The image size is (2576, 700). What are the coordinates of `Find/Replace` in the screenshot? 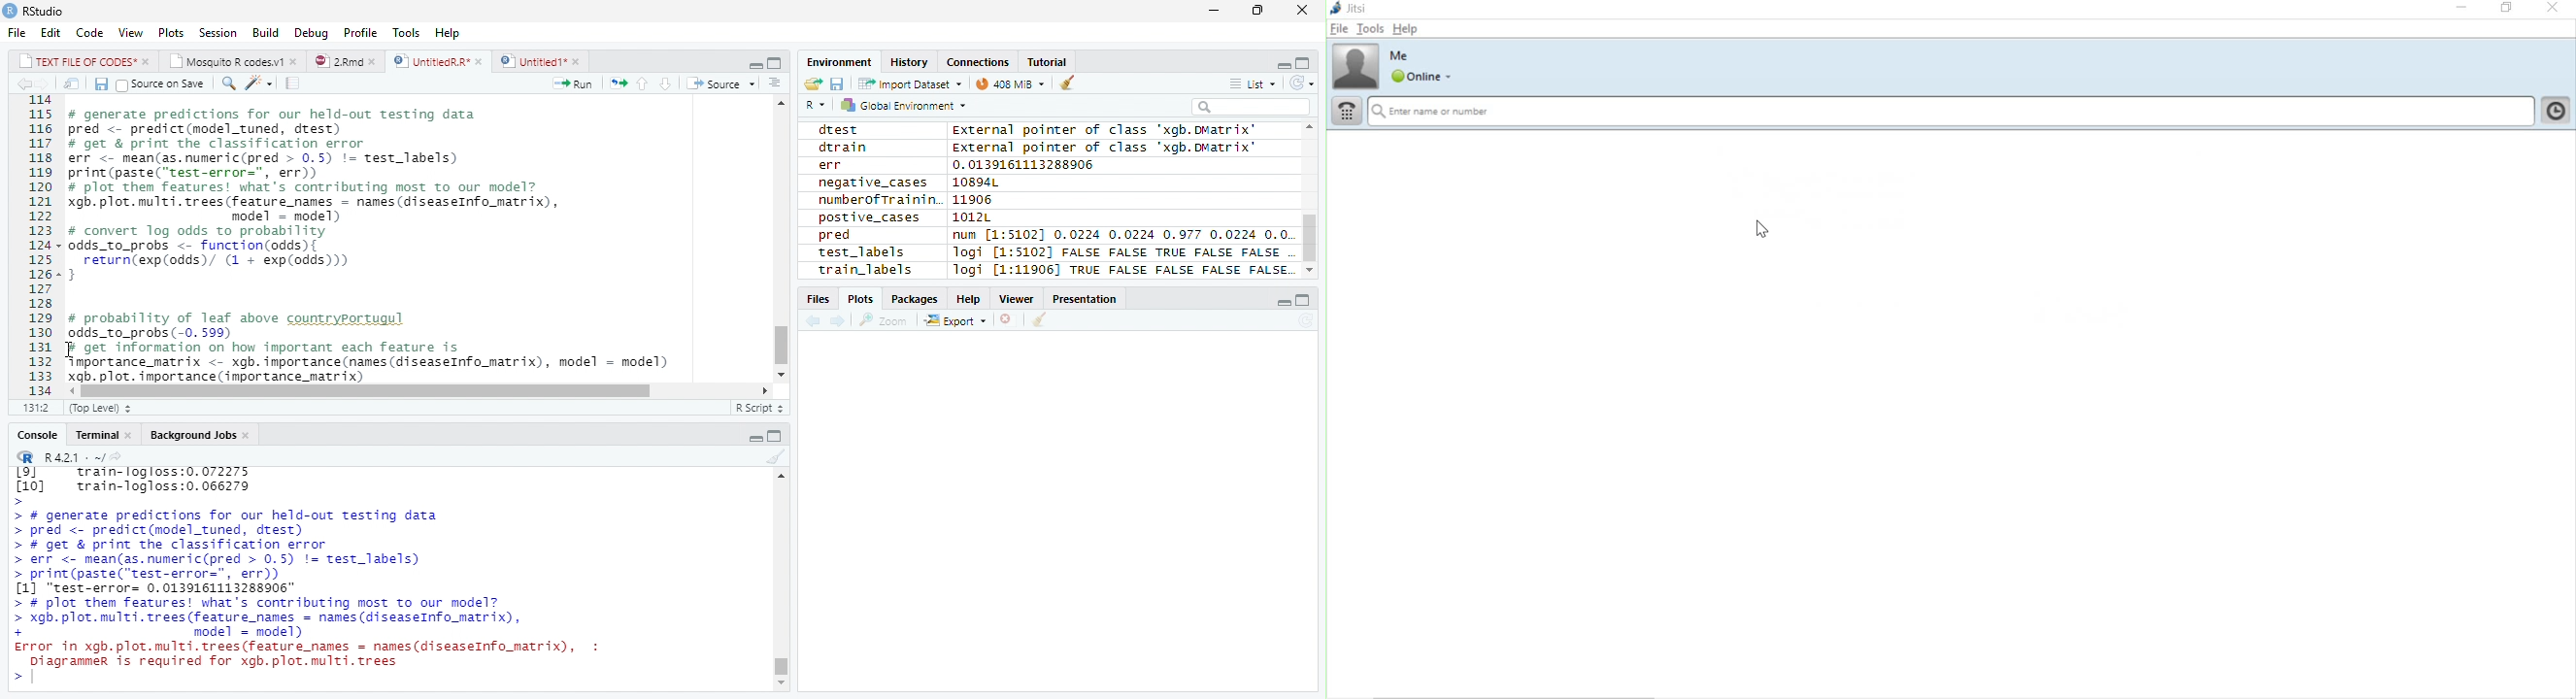 It's located at (226, 83).